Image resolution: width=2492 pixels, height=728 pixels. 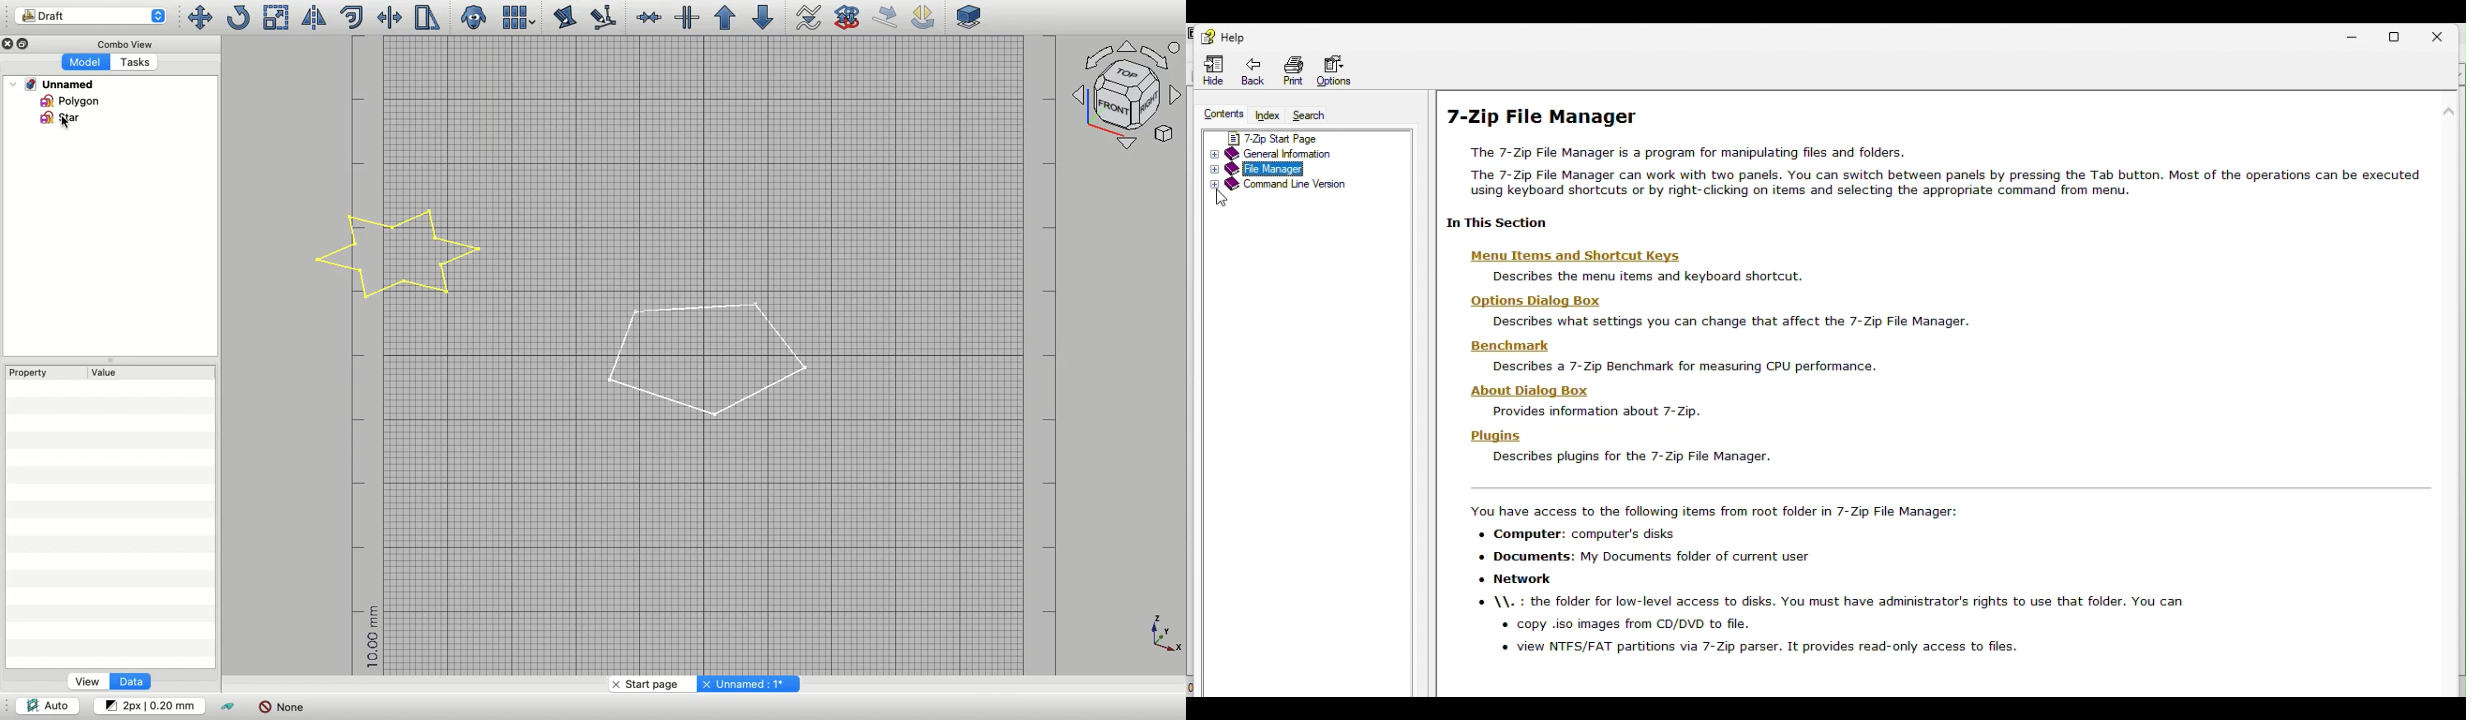 What do you see at coordinates (129, 681) in the screenshot?
I see `Data` at bounding box center [129, 681].